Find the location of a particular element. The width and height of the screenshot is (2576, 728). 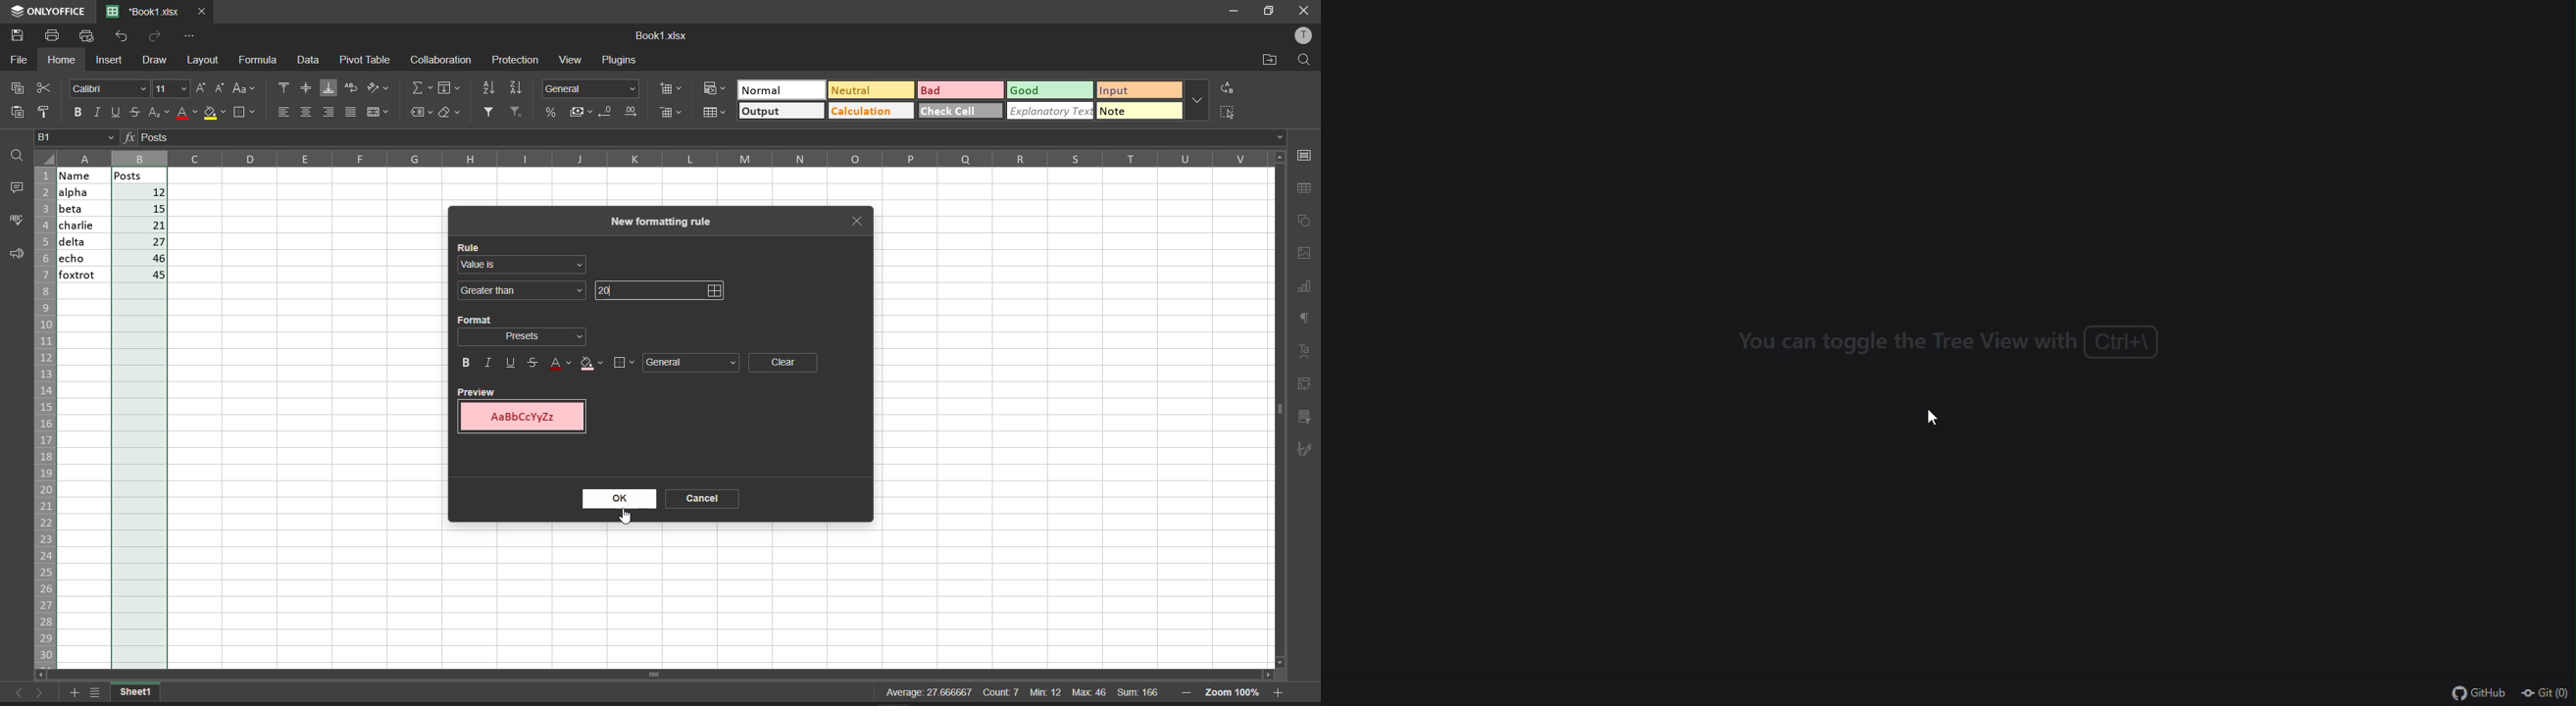

quick print is located at coordinates (87, 36).